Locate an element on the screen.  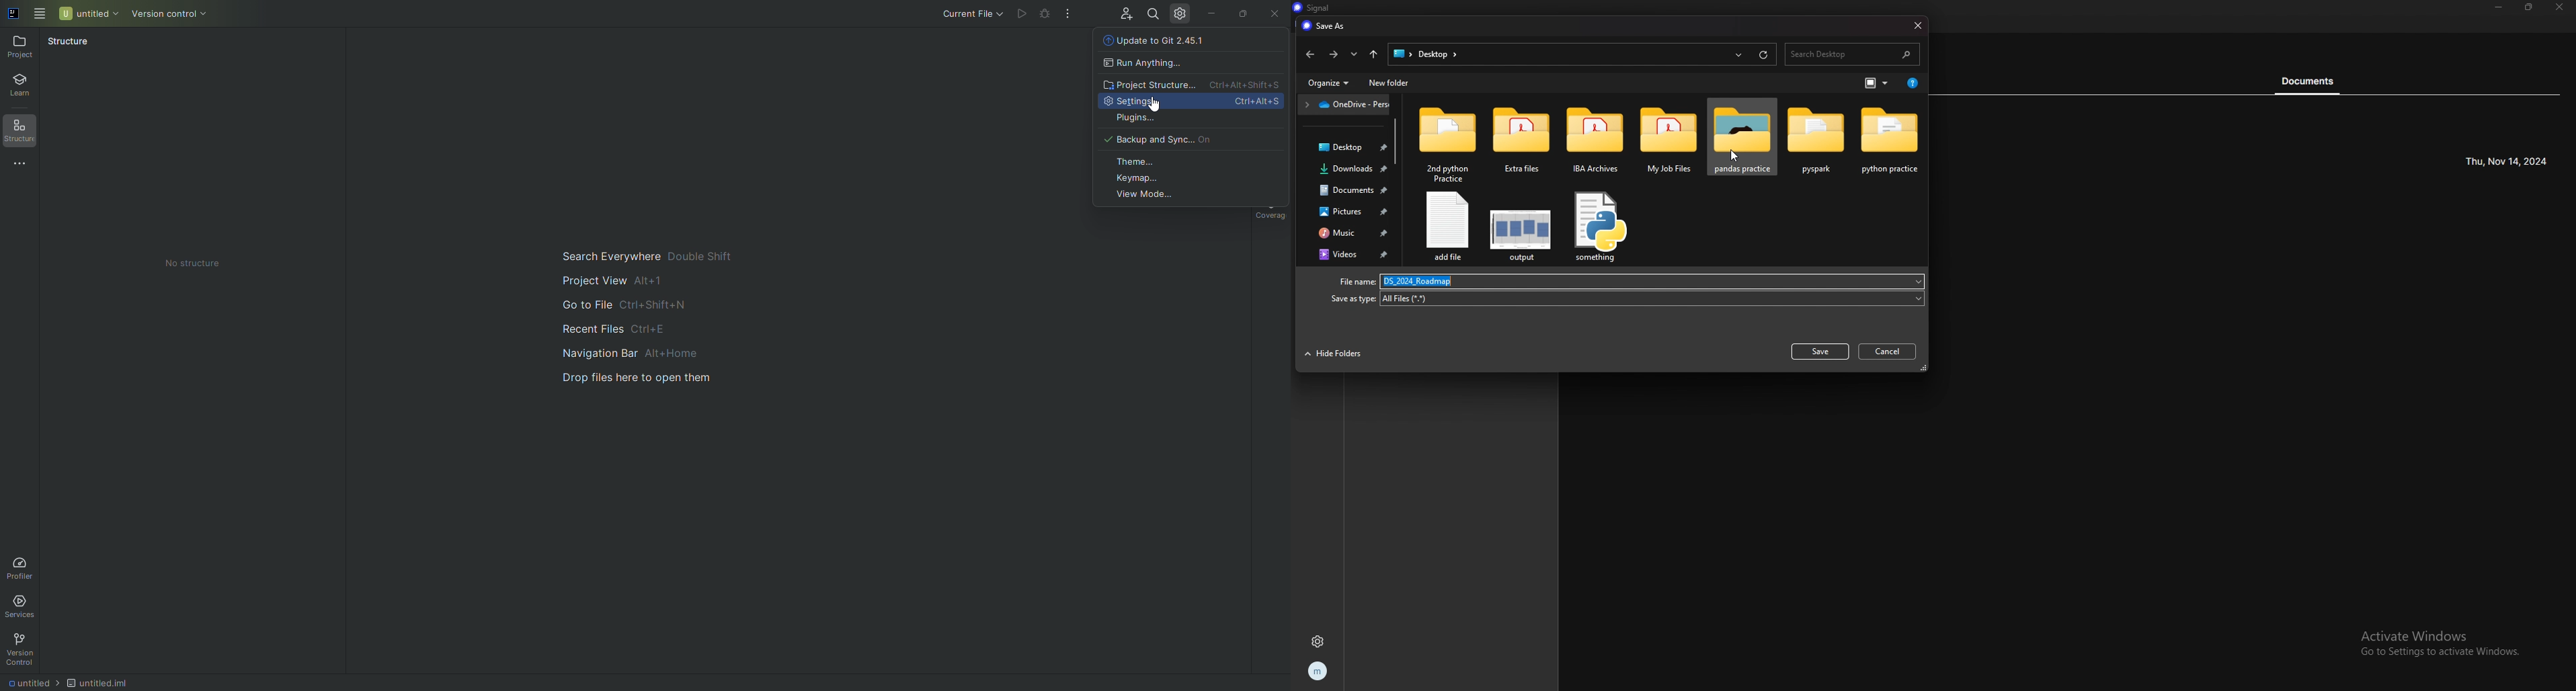
Project is located at coordinates (19, 48).